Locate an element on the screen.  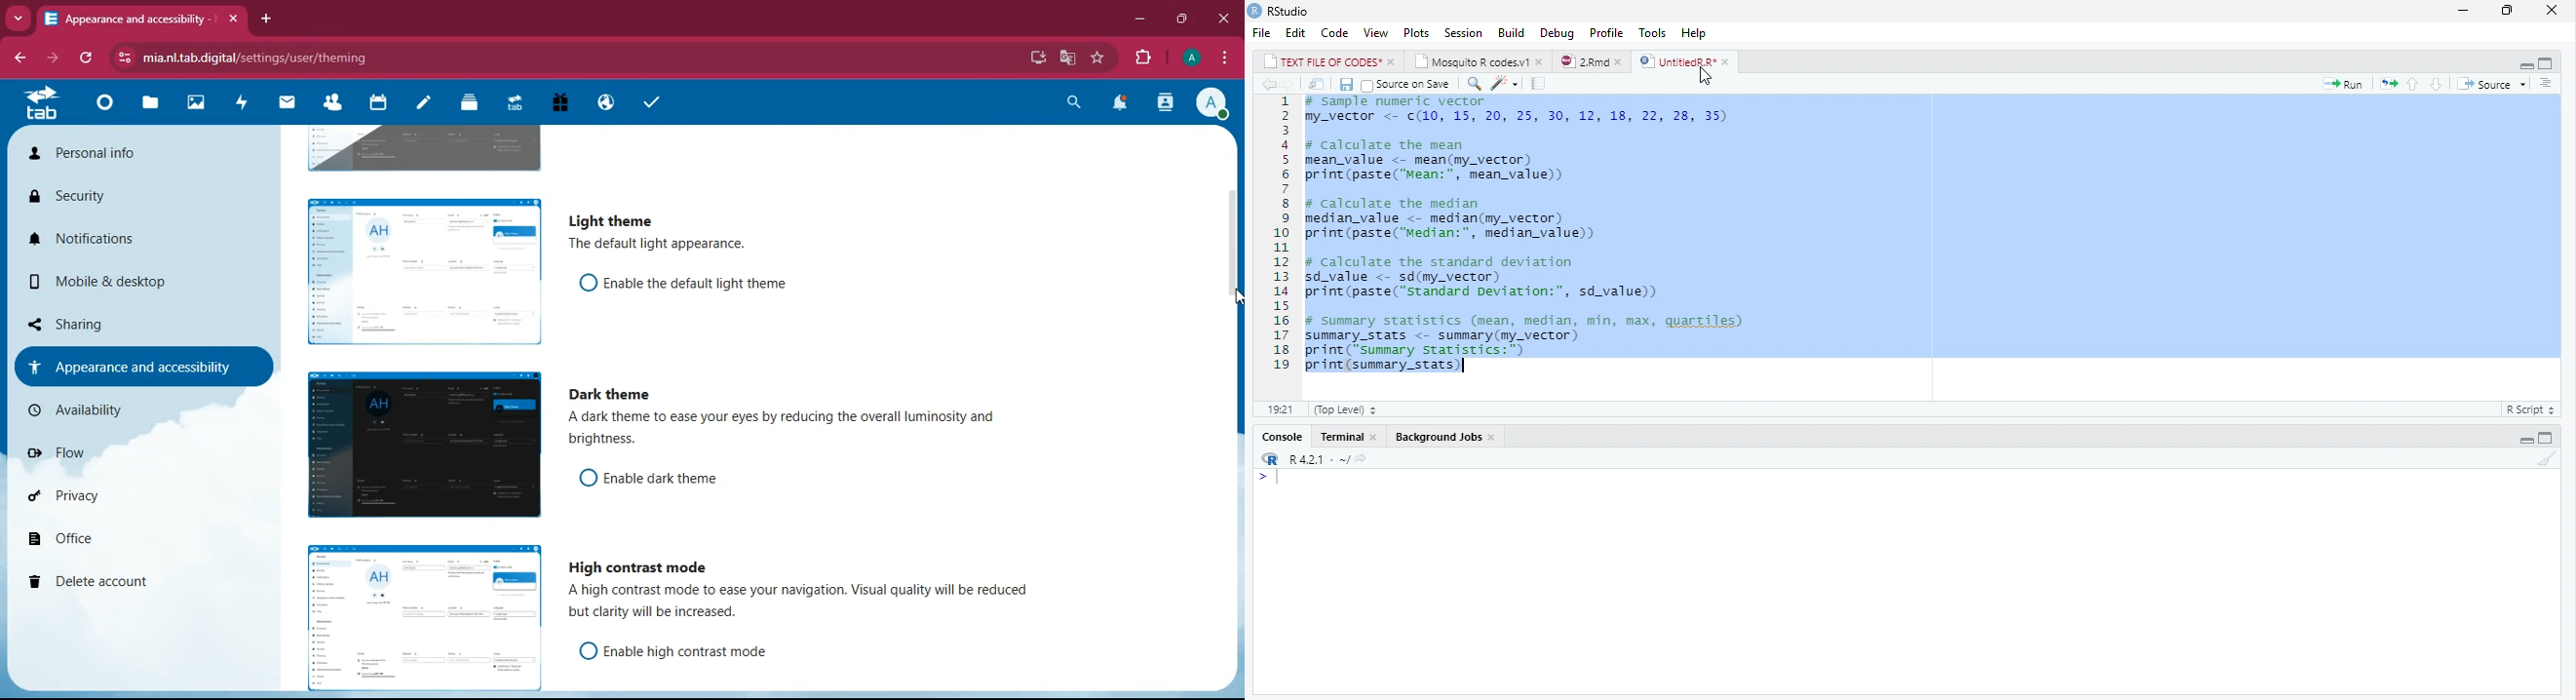
R Script is located at coordinates (2528, 410).